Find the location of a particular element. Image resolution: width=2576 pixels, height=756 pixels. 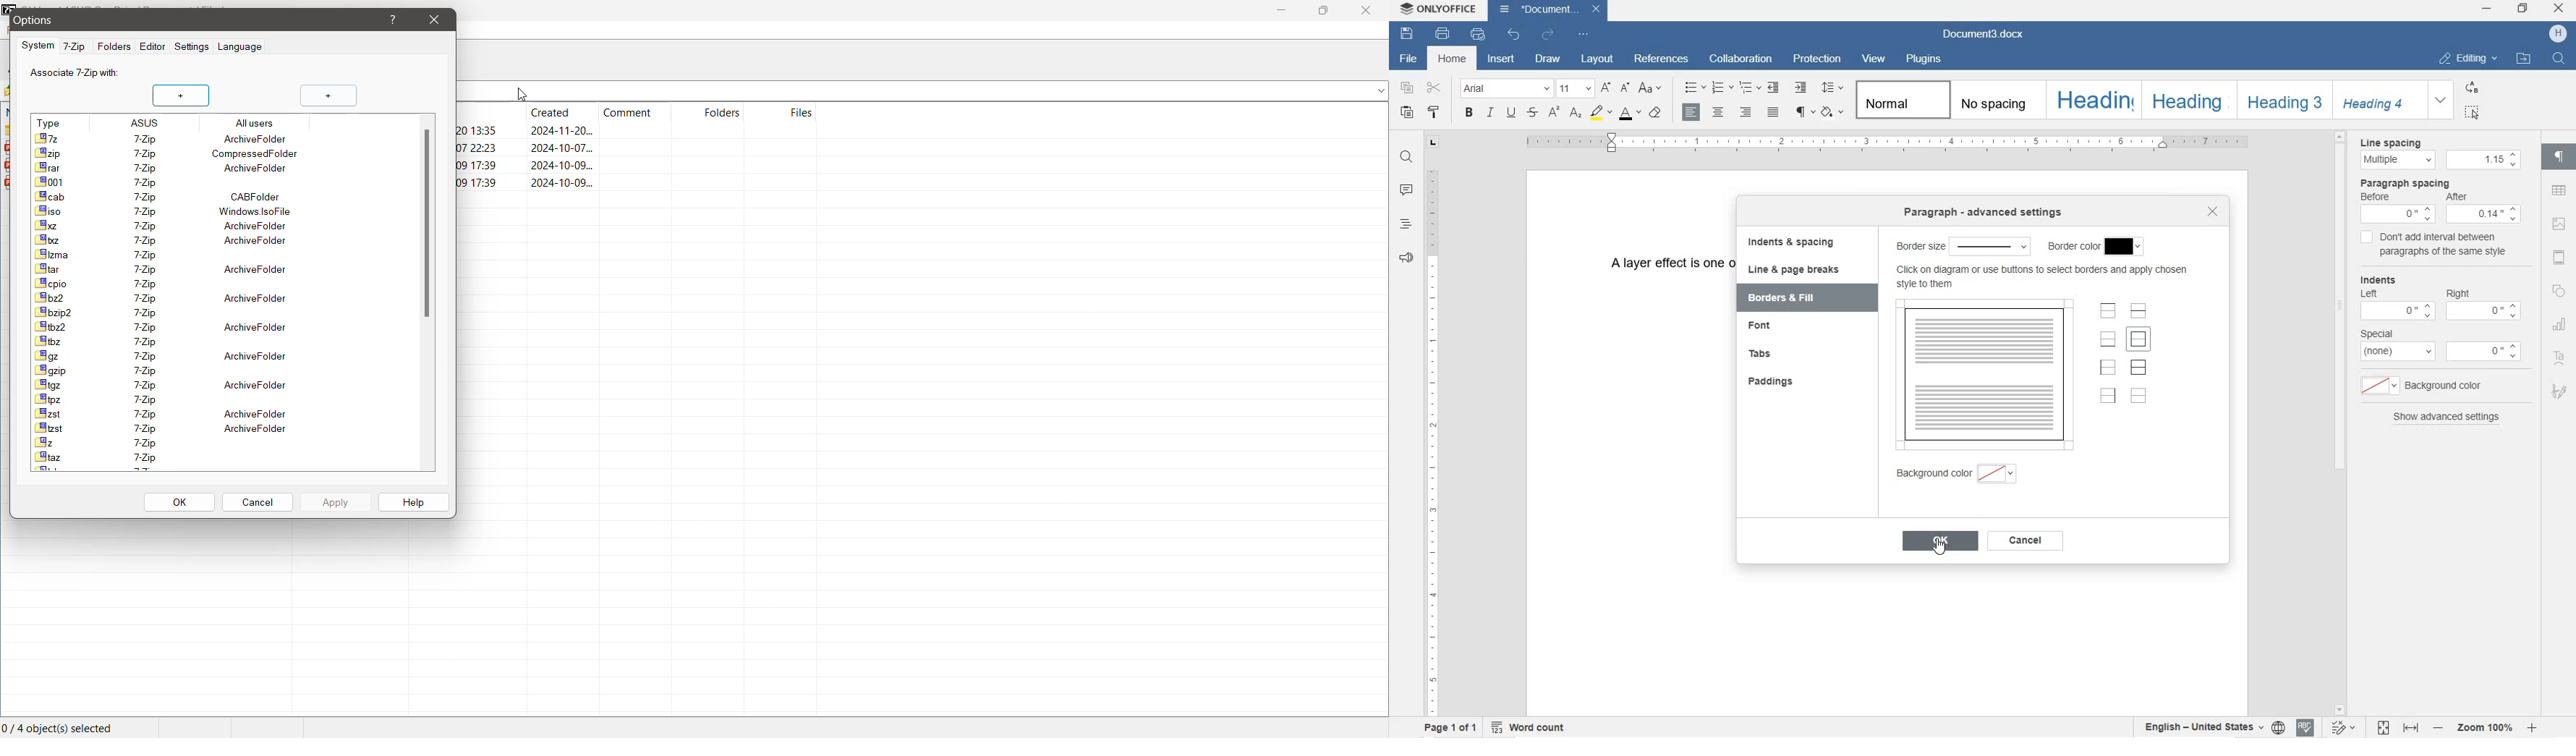

COMMENTS is located at coordinates (1404, 191).